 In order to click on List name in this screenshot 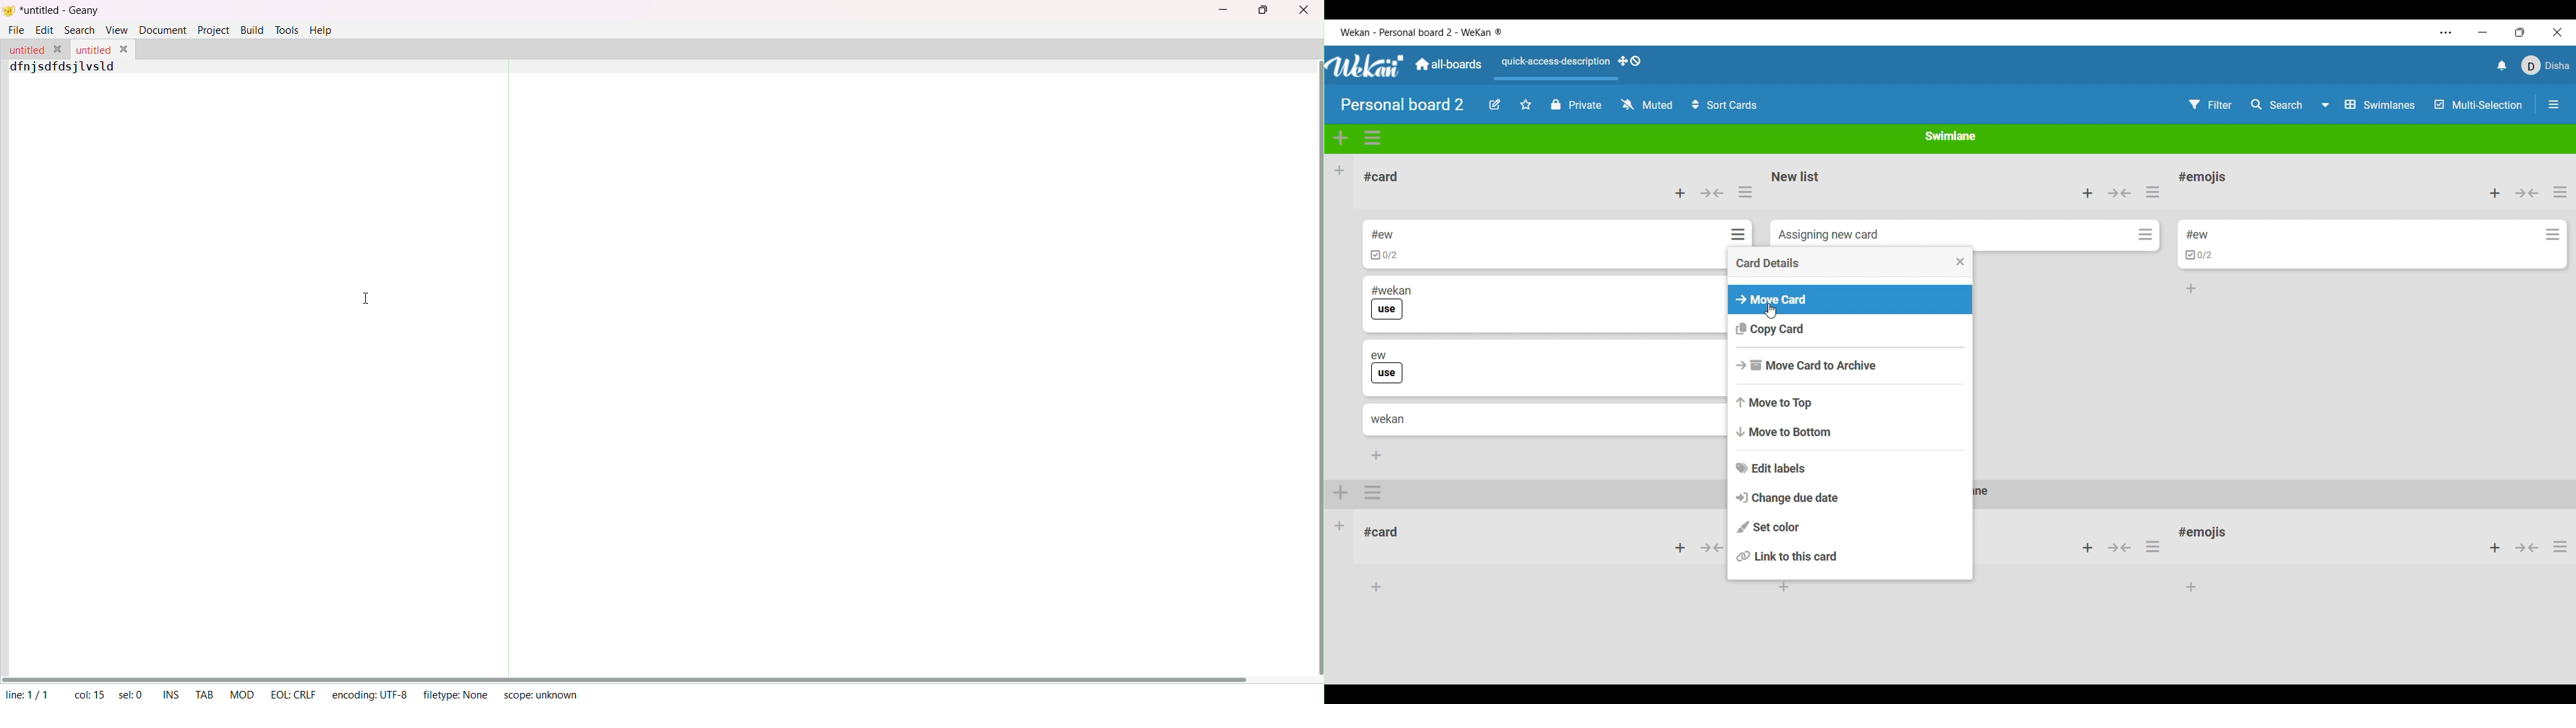, I will do `click(2203, 178)`.